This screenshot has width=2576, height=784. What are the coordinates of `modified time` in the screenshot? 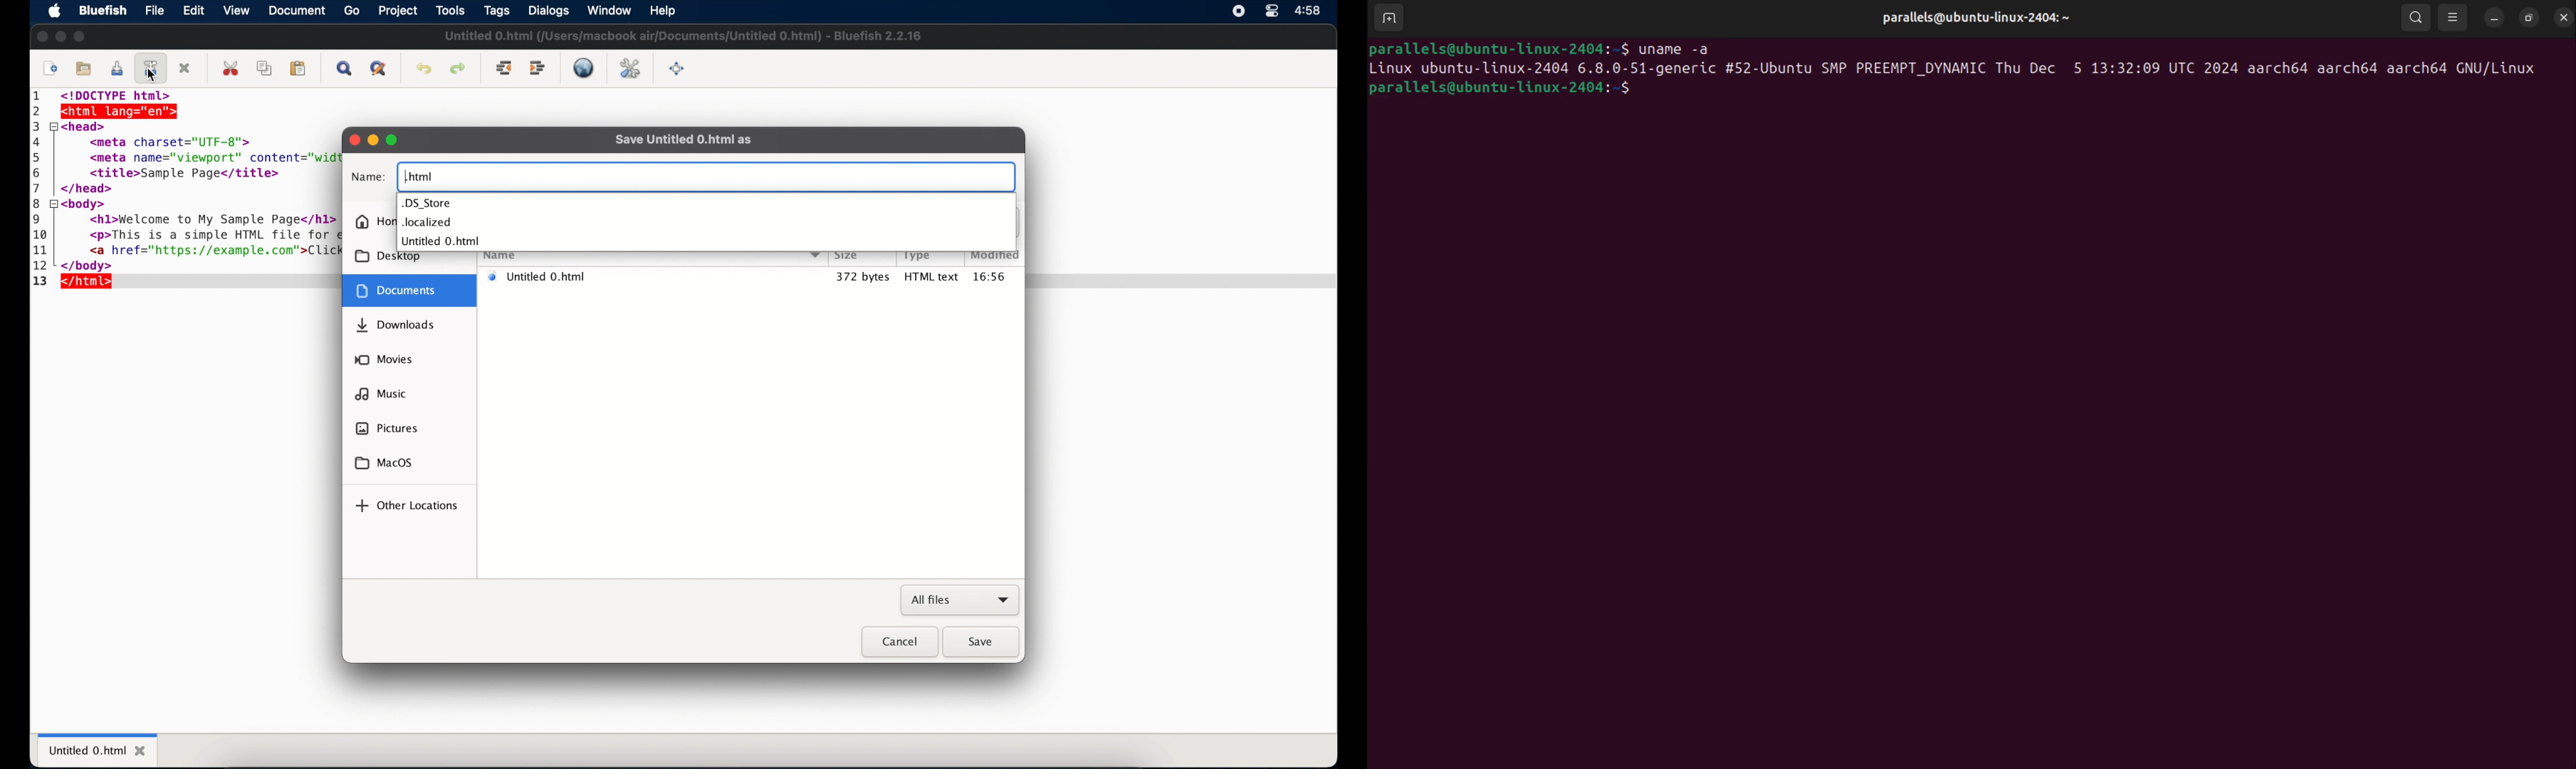 It's located at (996, 276).